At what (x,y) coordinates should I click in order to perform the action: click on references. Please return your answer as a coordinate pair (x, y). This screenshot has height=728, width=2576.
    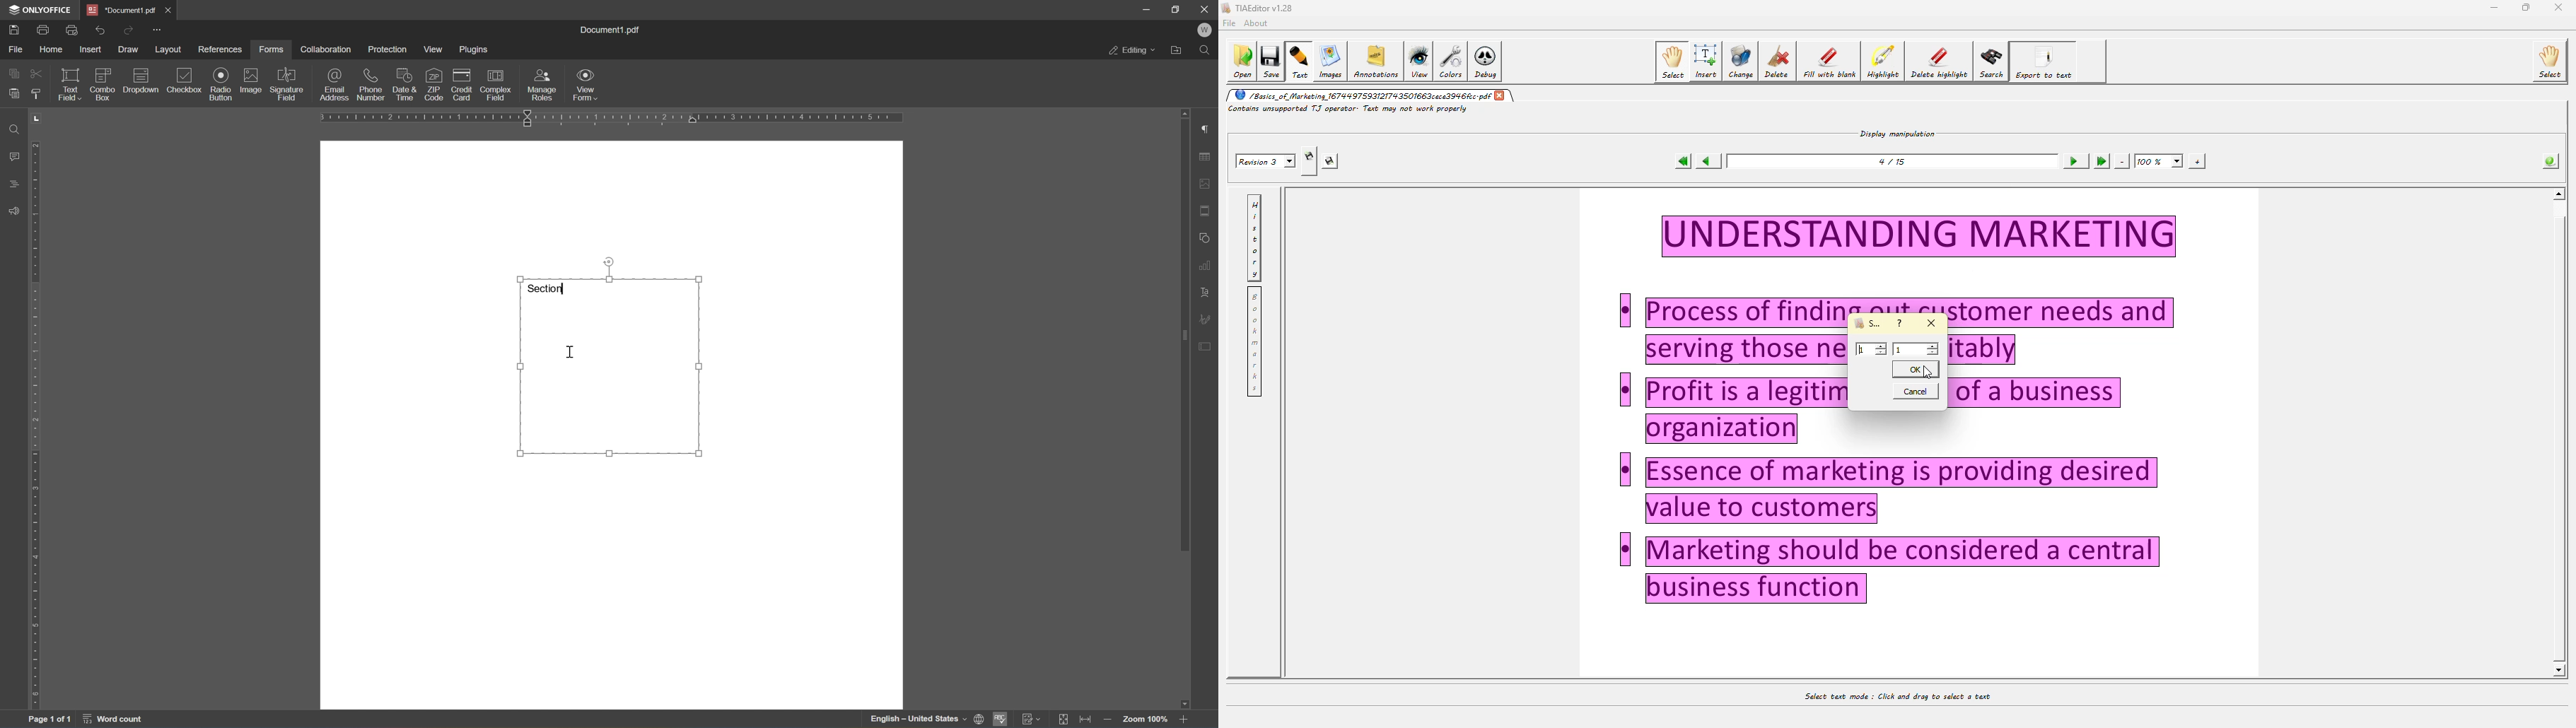
    Looking at the image, I should click on (219, 50).